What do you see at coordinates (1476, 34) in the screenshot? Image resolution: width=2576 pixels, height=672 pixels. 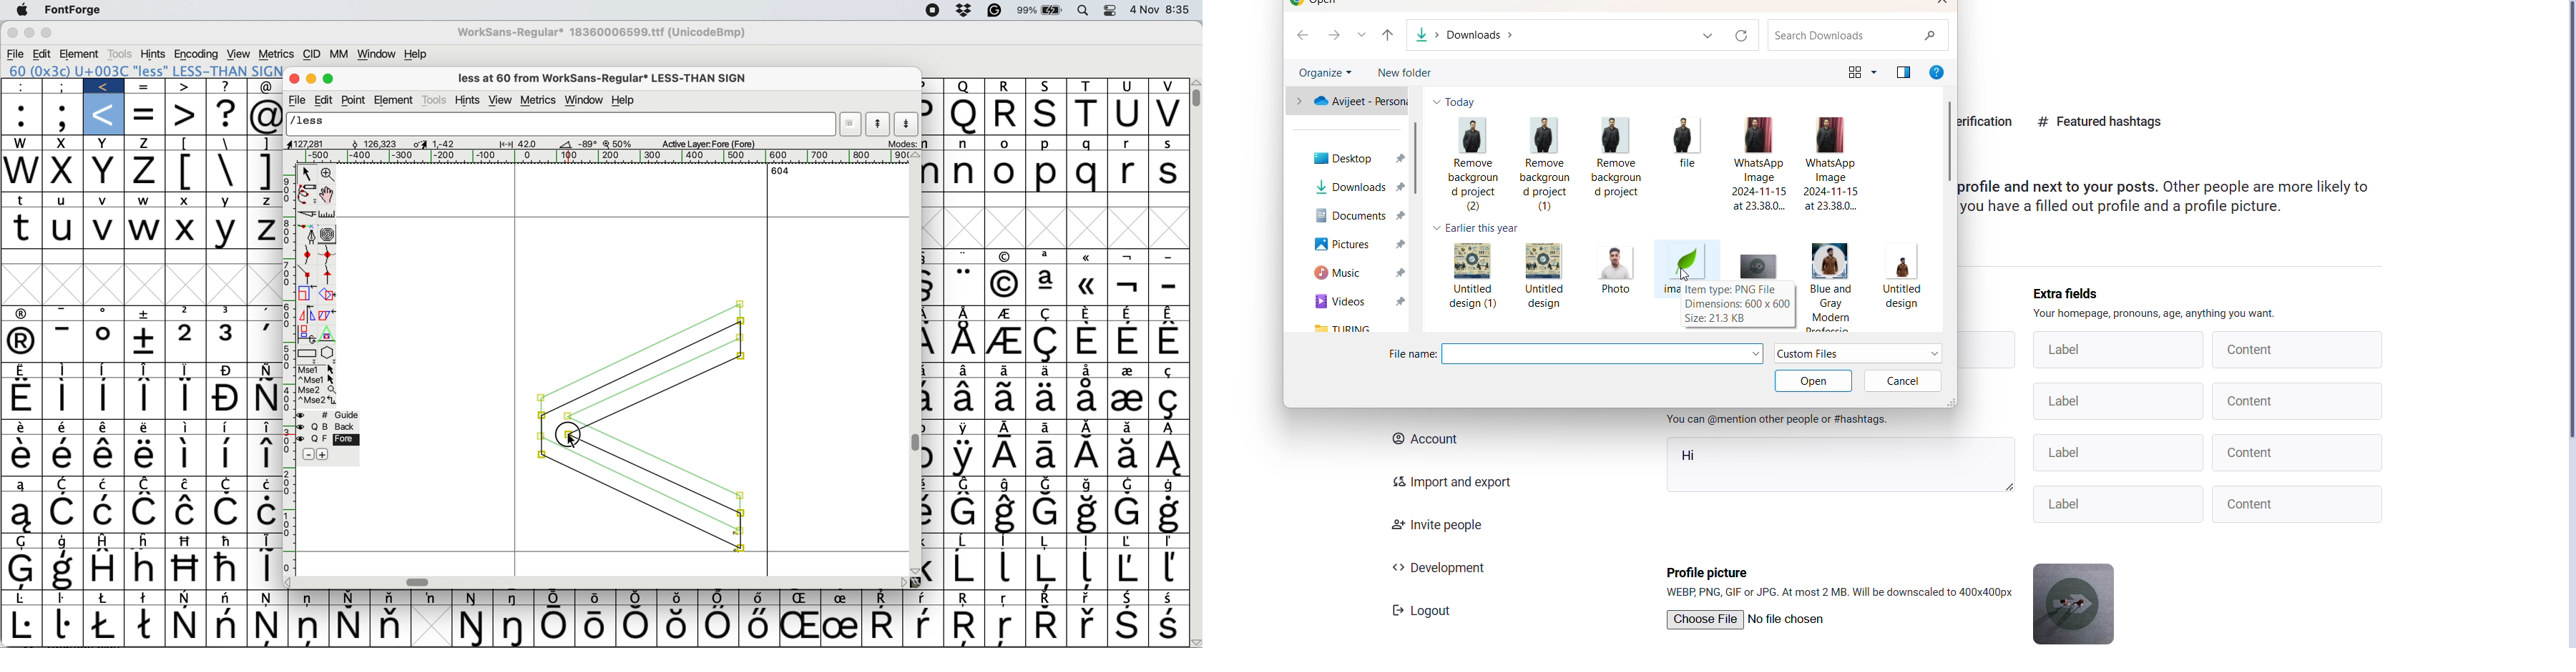 I see `path` at bounding box center [1476, 34].